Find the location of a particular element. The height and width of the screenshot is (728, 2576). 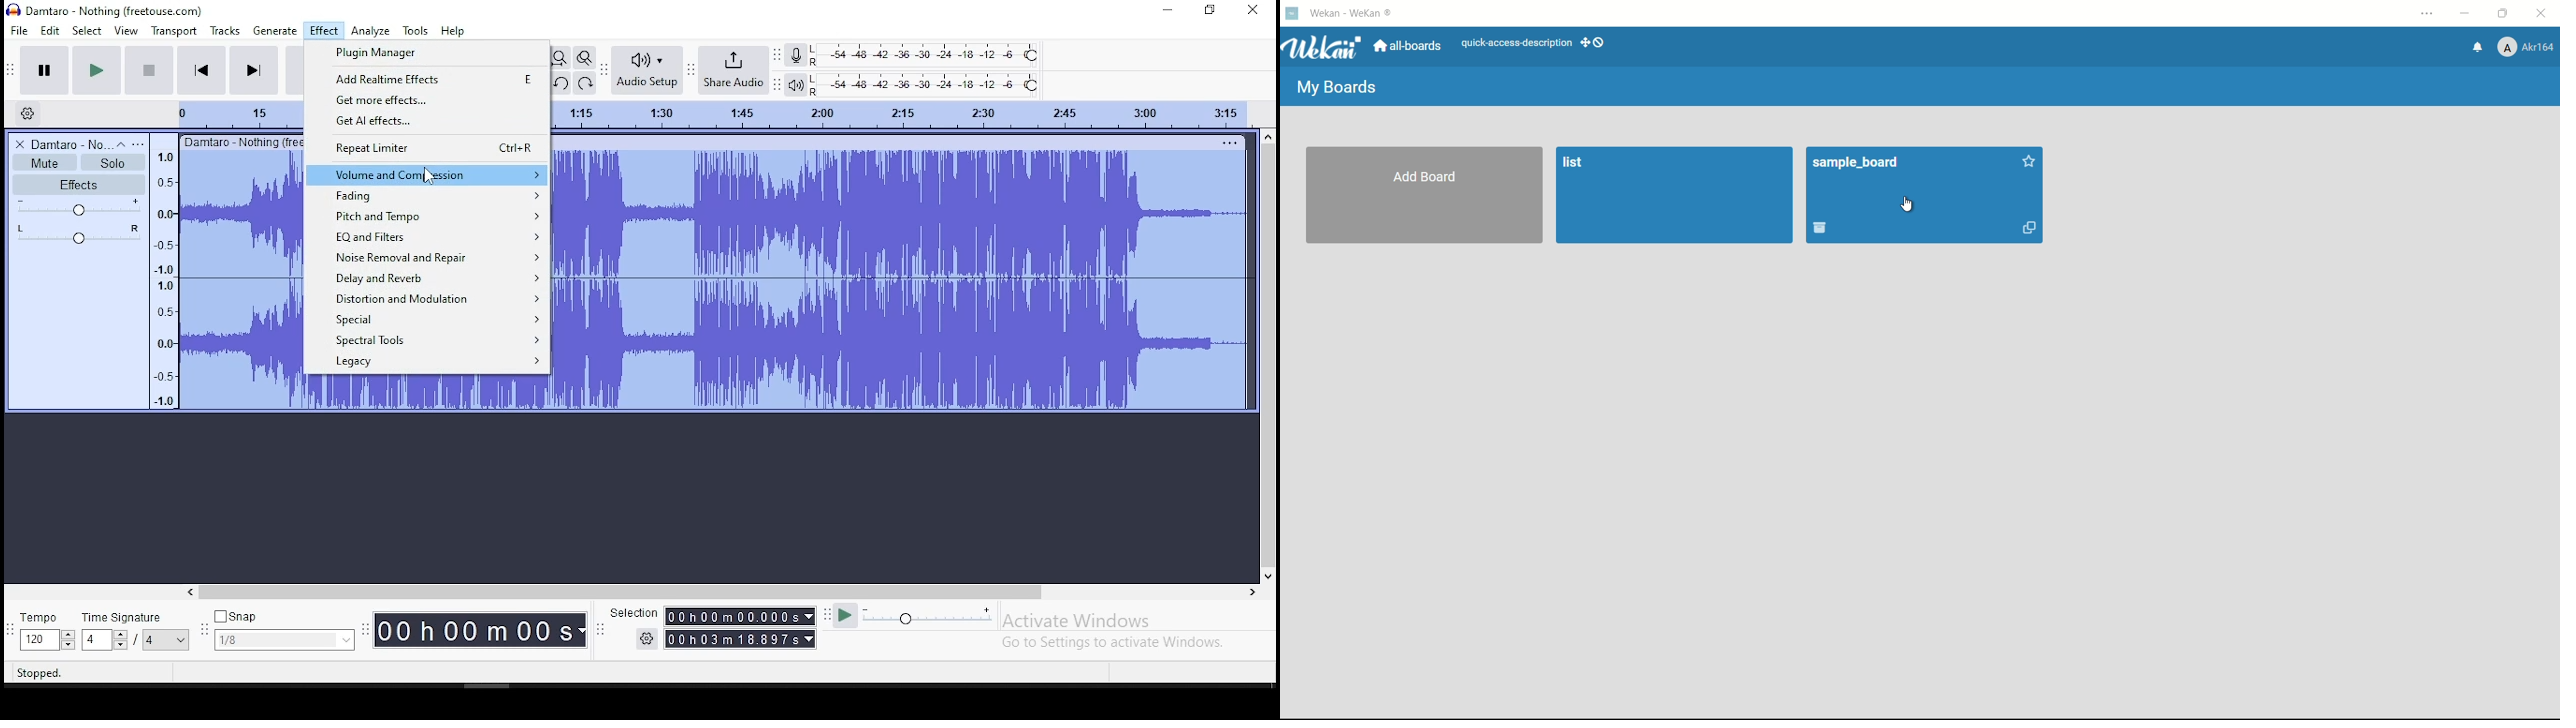

analyze is located at coordinates (370, 31).